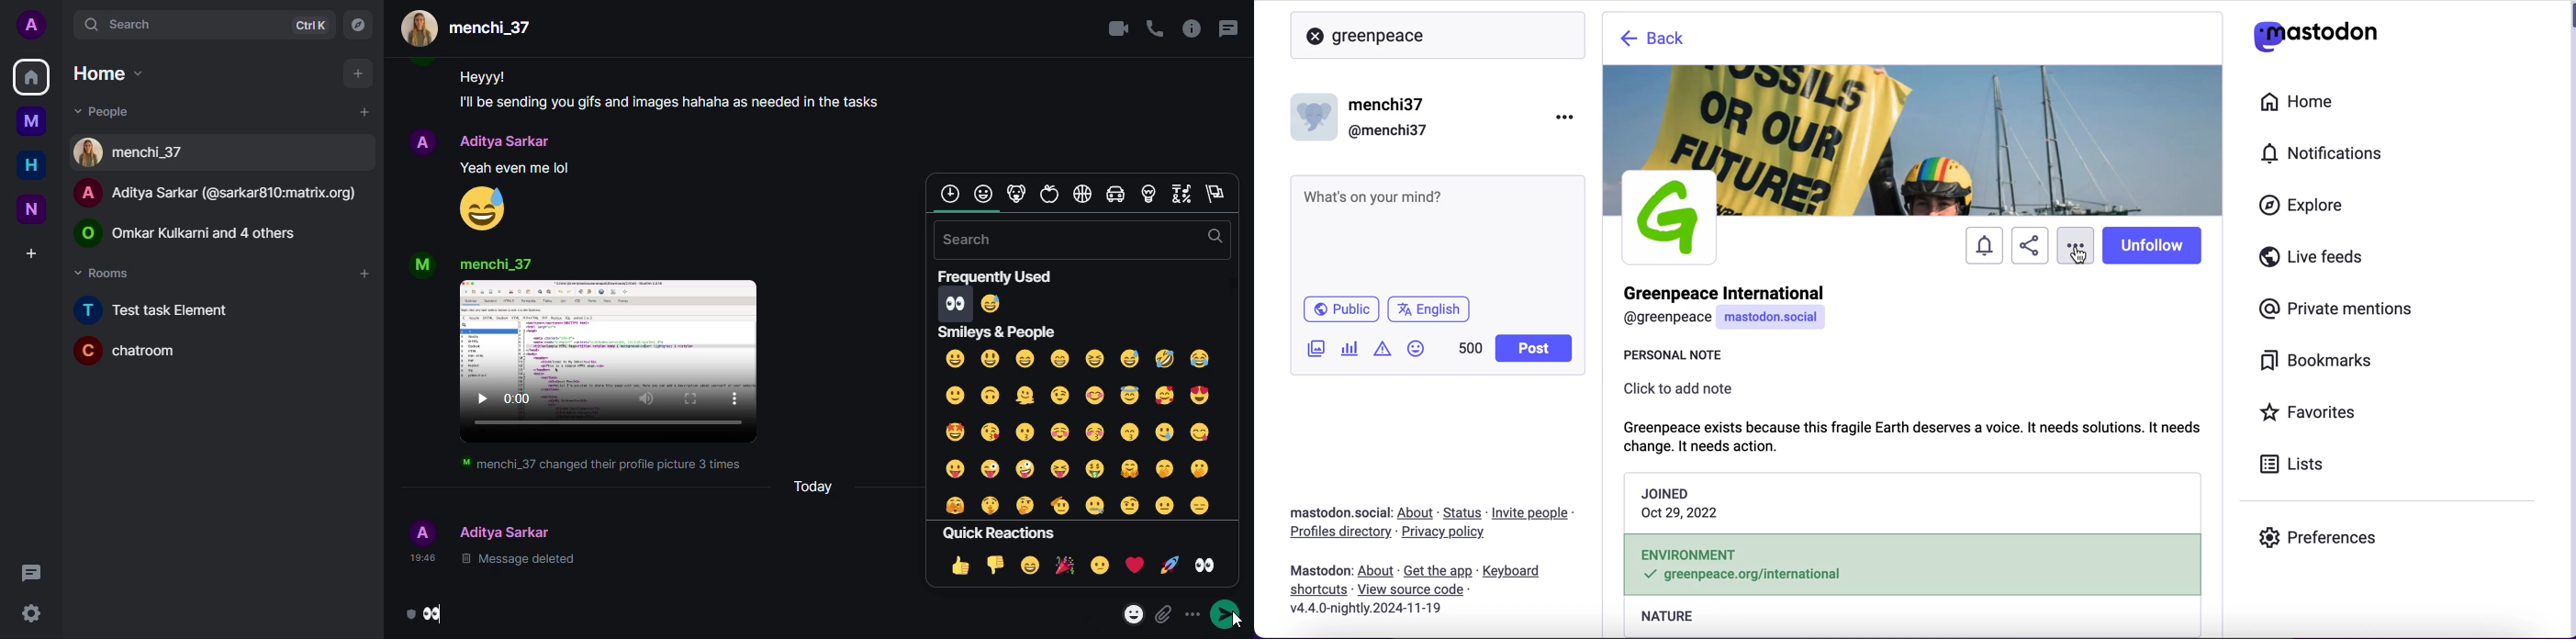 The image size is (2576, 644). What do you see at coordinates (1226, 28) in the screenshot?
I see `threads` at bounding box center [1226, 28].